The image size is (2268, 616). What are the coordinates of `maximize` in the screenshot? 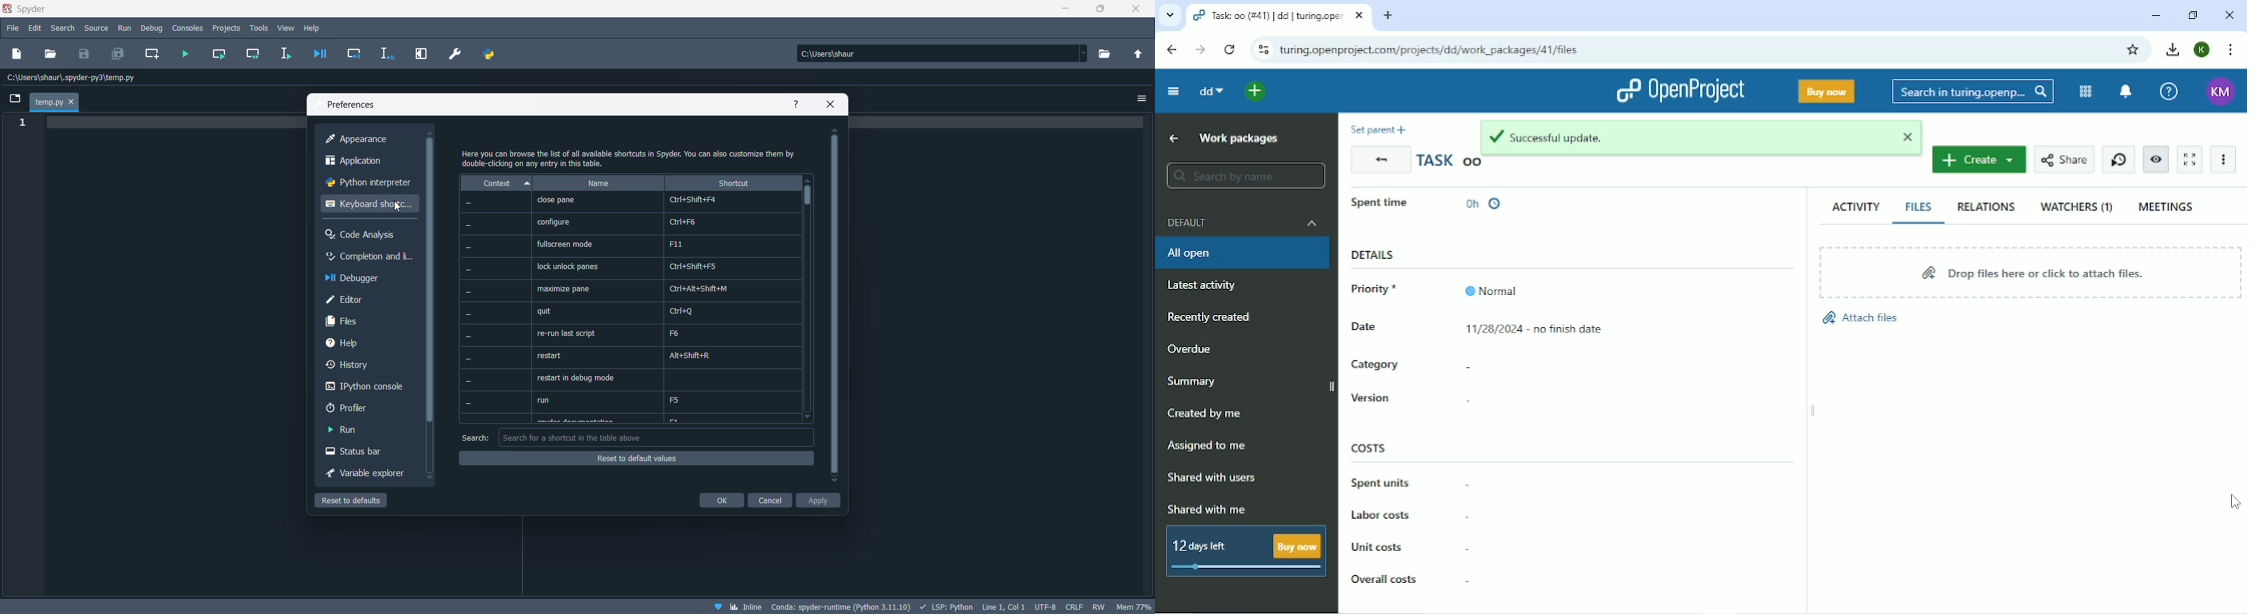 It's located at (1102, 11).